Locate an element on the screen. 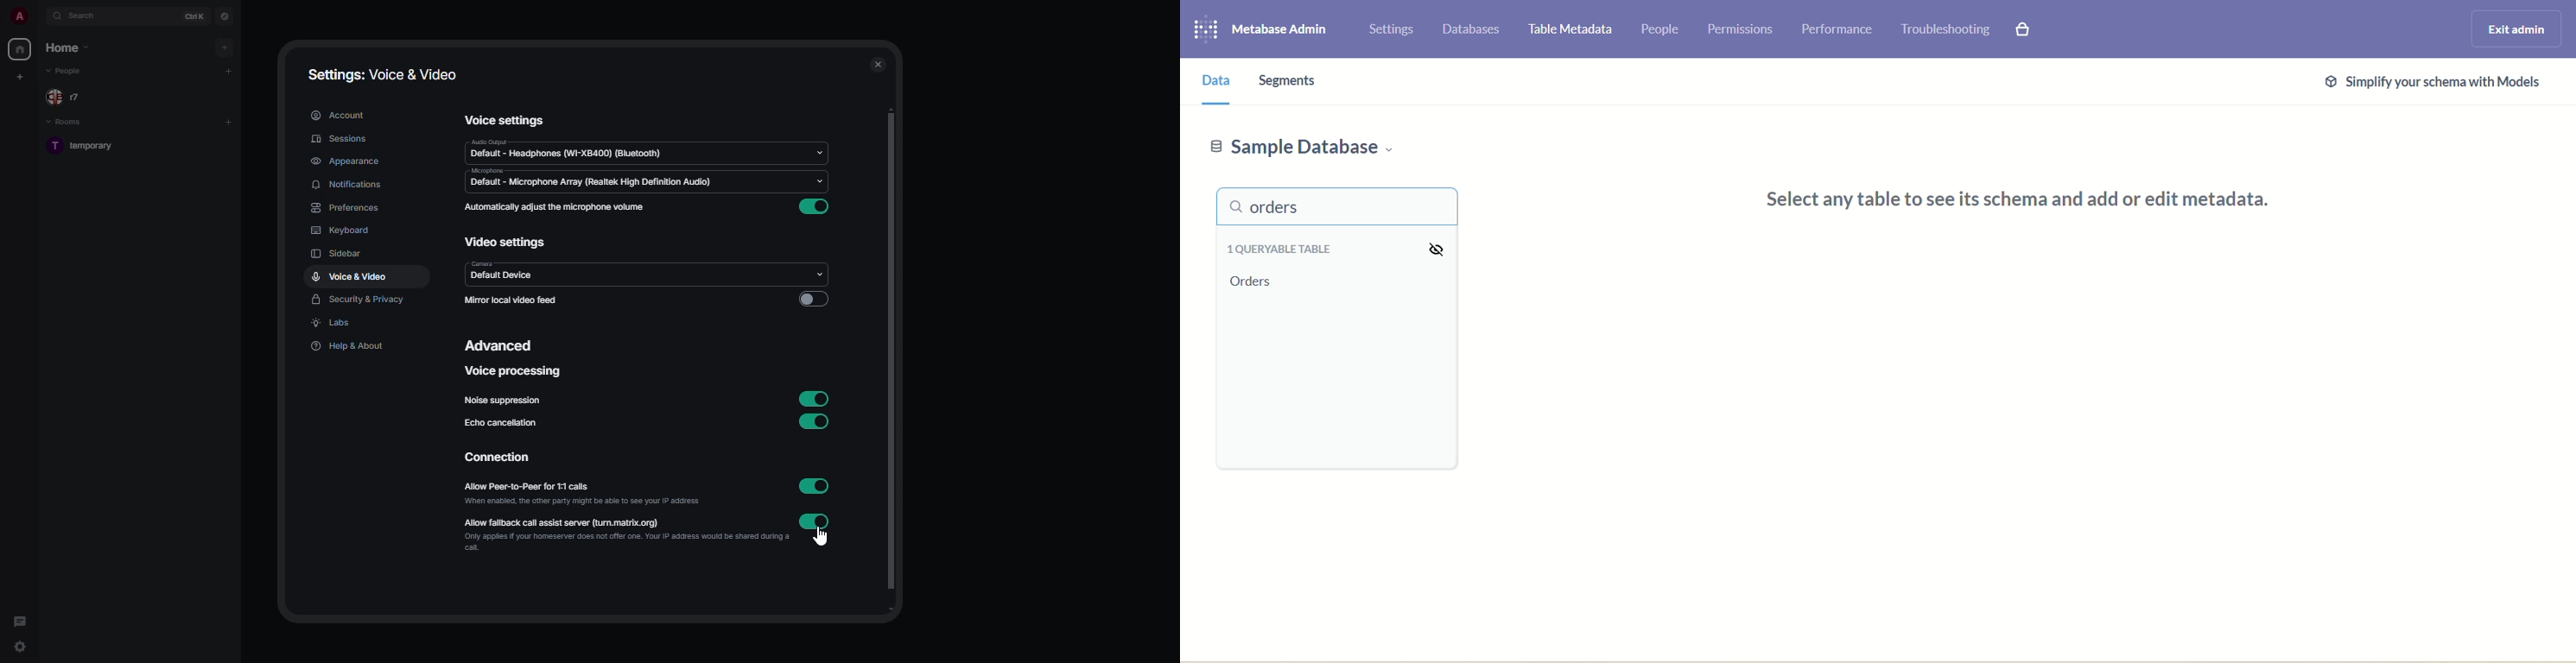 The height and width of the screenshot is (672, 2576). logo is located at coordinates (1205, 28).